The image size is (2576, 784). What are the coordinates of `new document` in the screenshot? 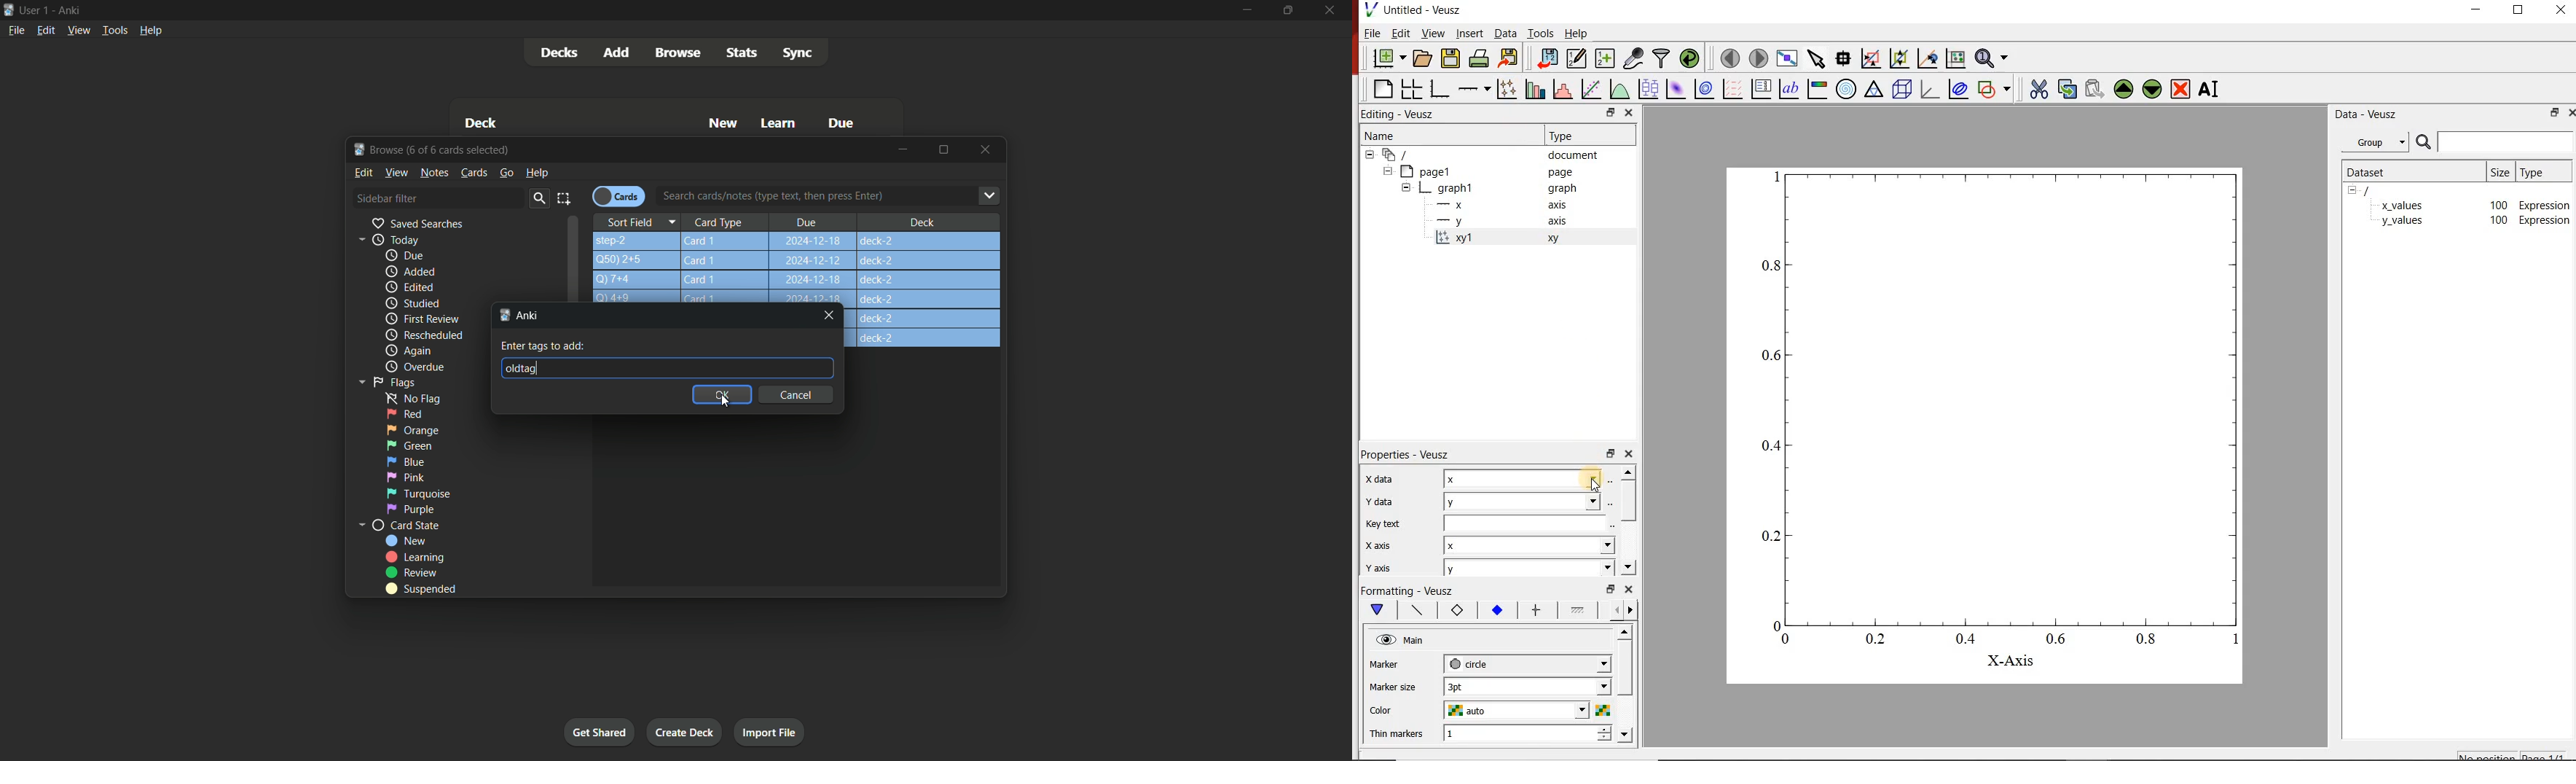 It's located at (1389, 57).